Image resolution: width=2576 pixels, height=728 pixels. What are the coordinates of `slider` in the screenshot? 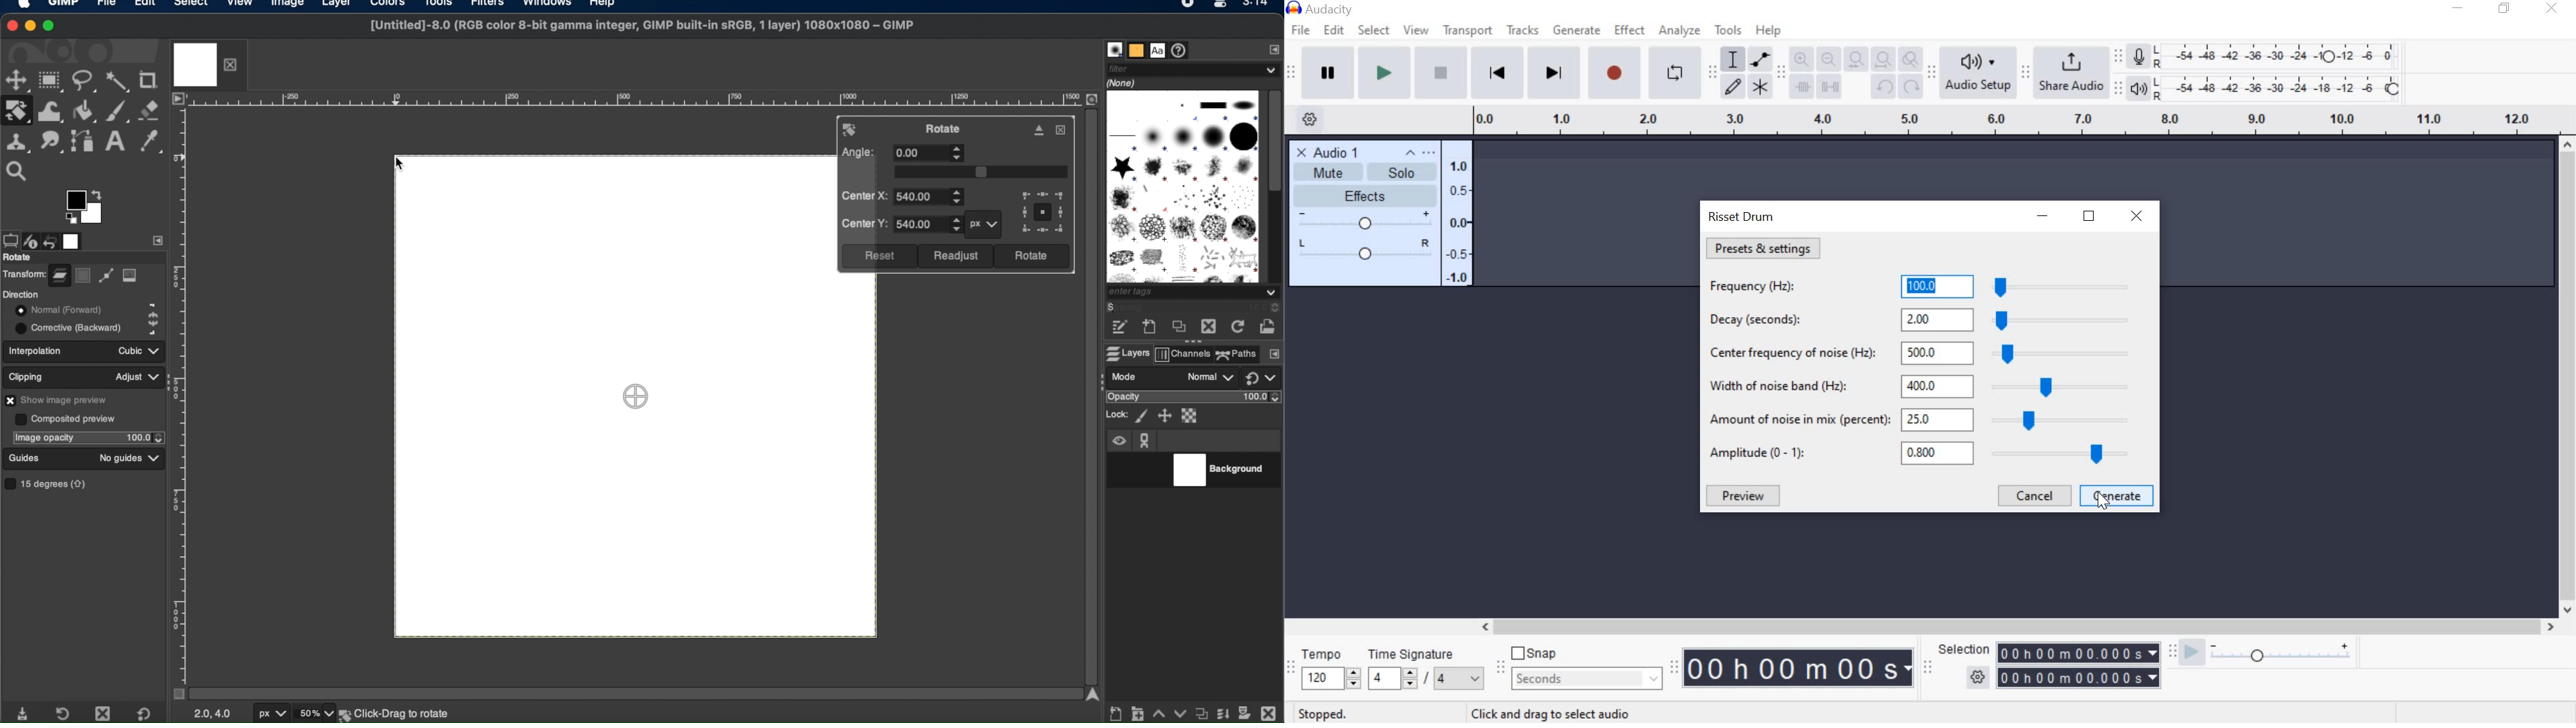 It's located at (981, 172).